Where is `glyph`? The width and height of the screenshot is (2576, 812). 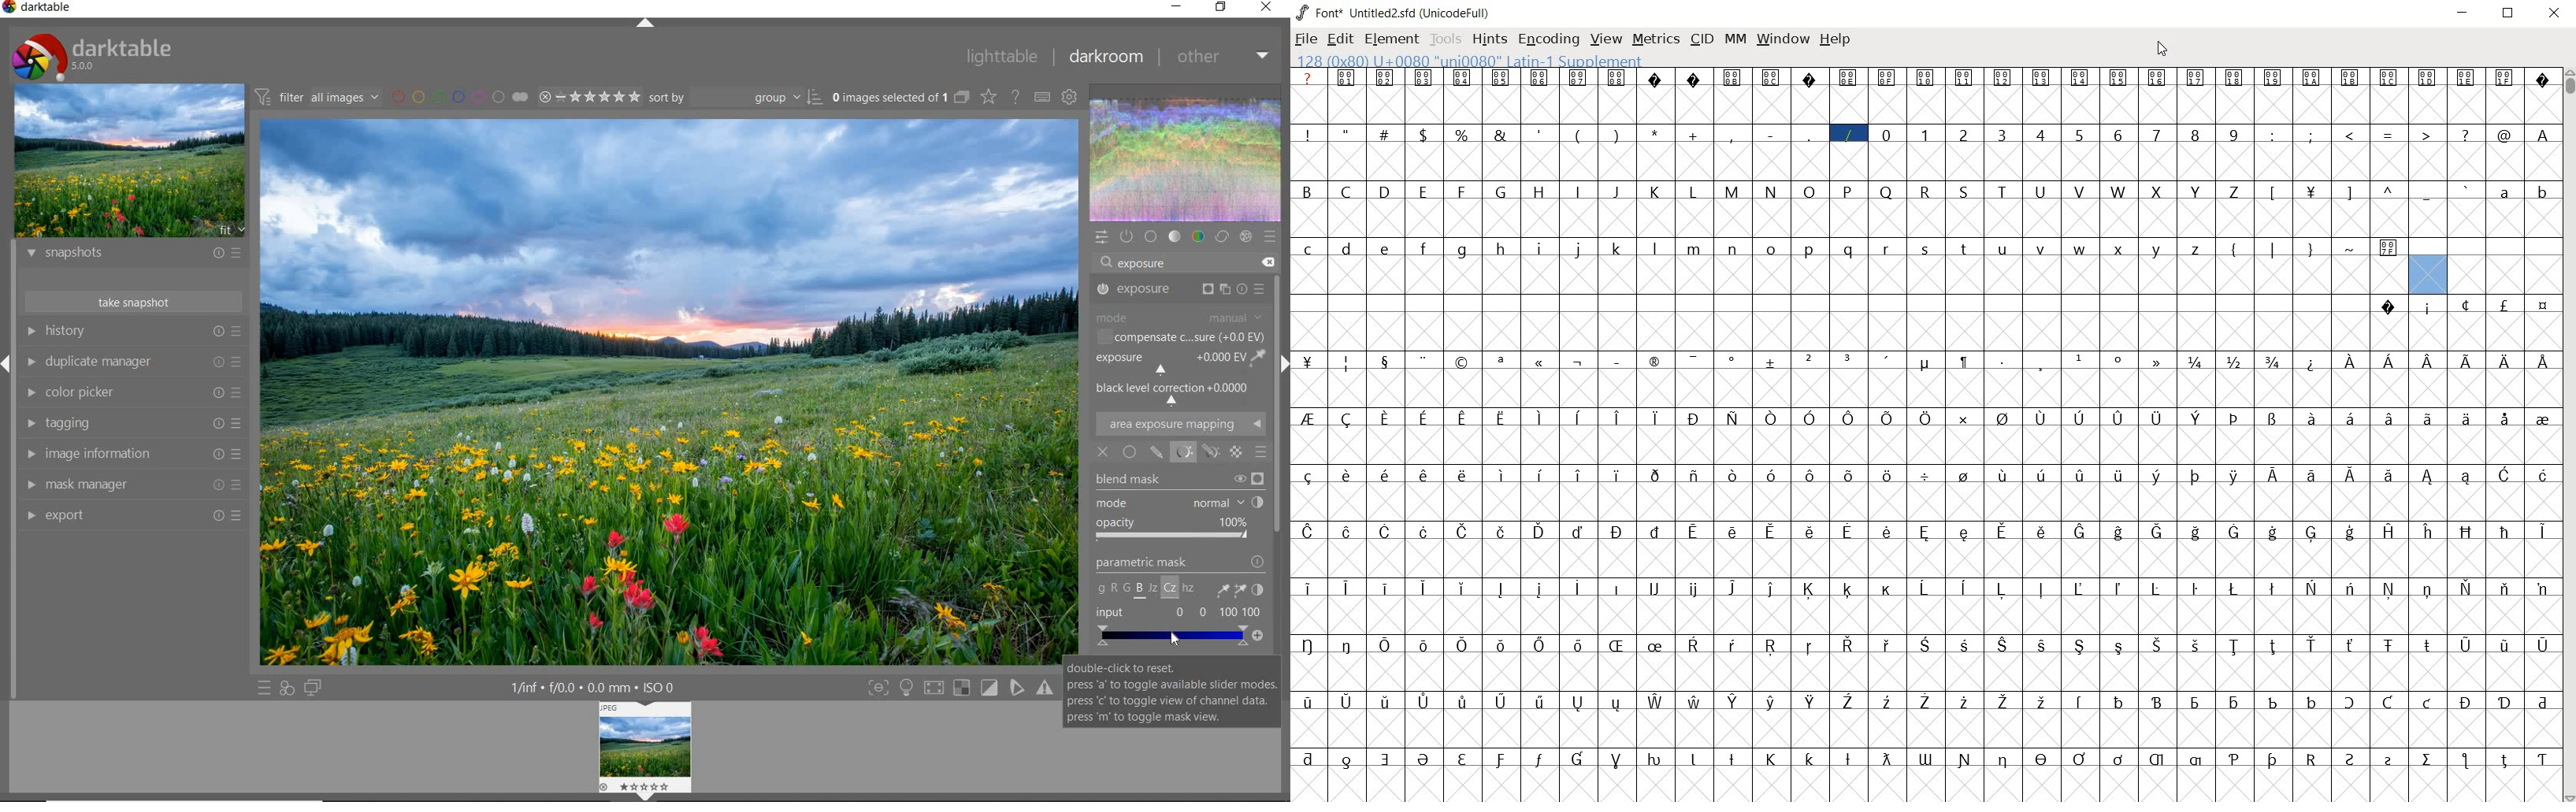 glyph is located at coordinates (2078, 77).